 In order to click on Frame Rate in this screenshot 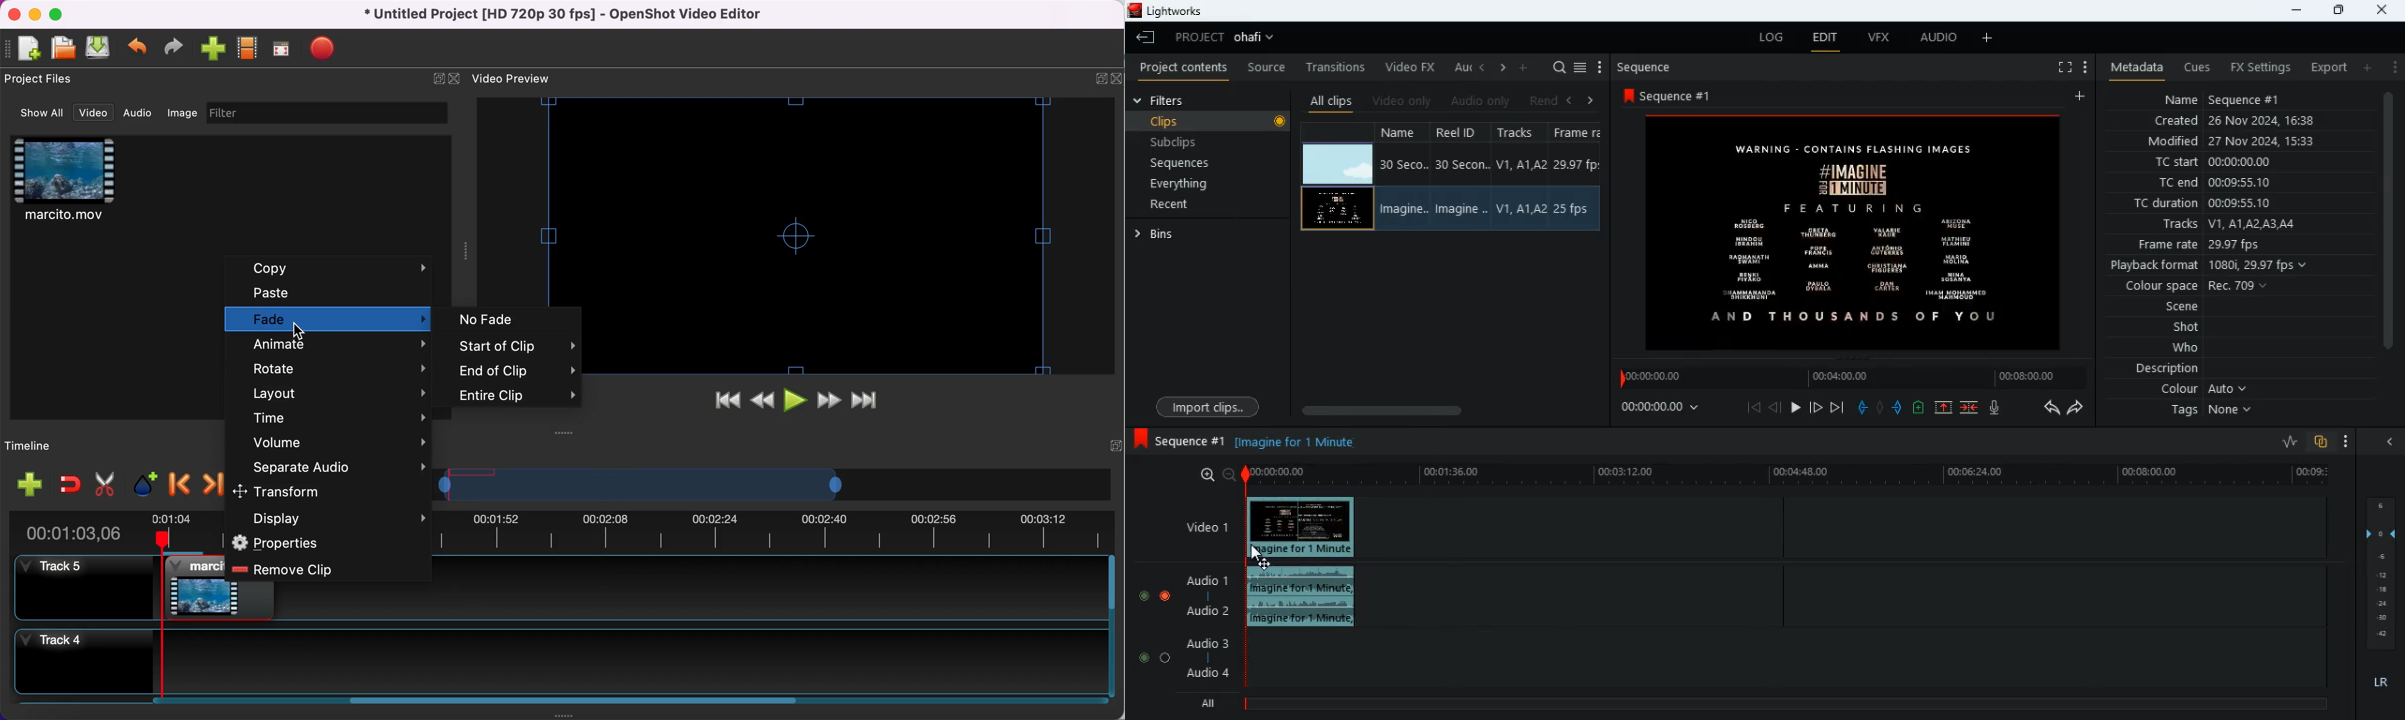, I will do `click(1573, 209)`.